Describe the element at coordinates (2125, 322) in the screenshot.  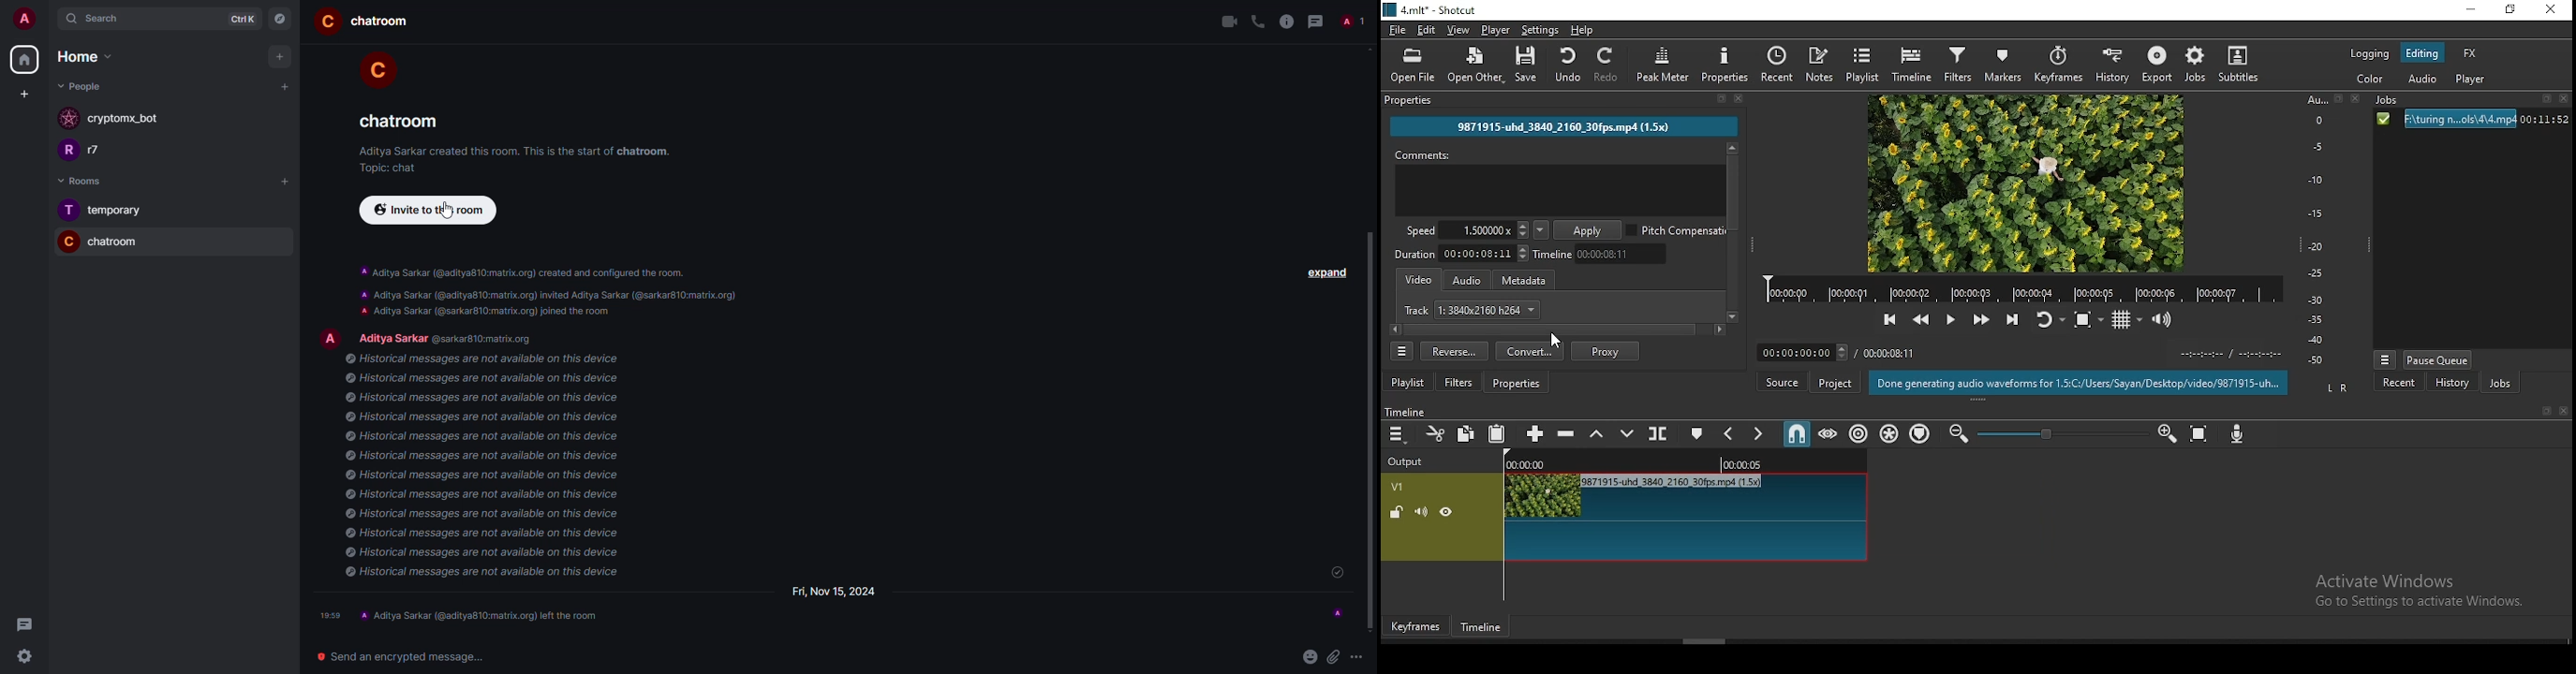
I see `toggle grids display` at that location.